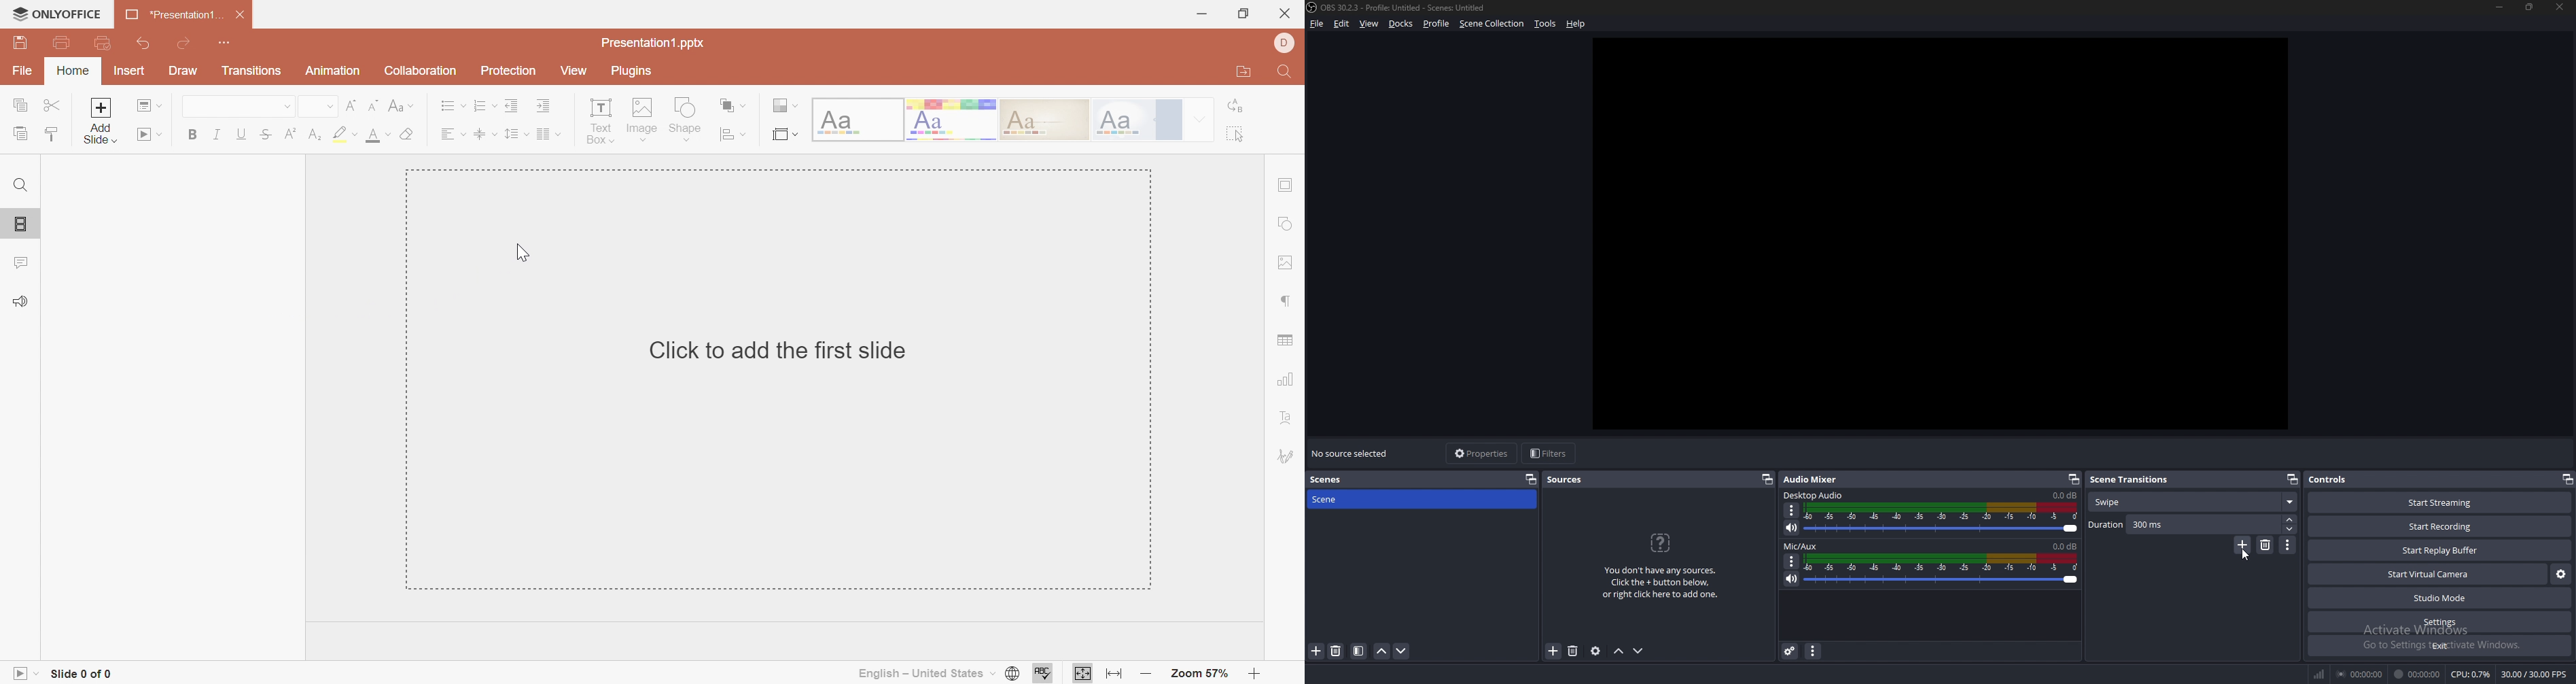  What do you see at coordinates (857, 119) in the screenshot?
I see `Blank` at bounding box center [857, 119].